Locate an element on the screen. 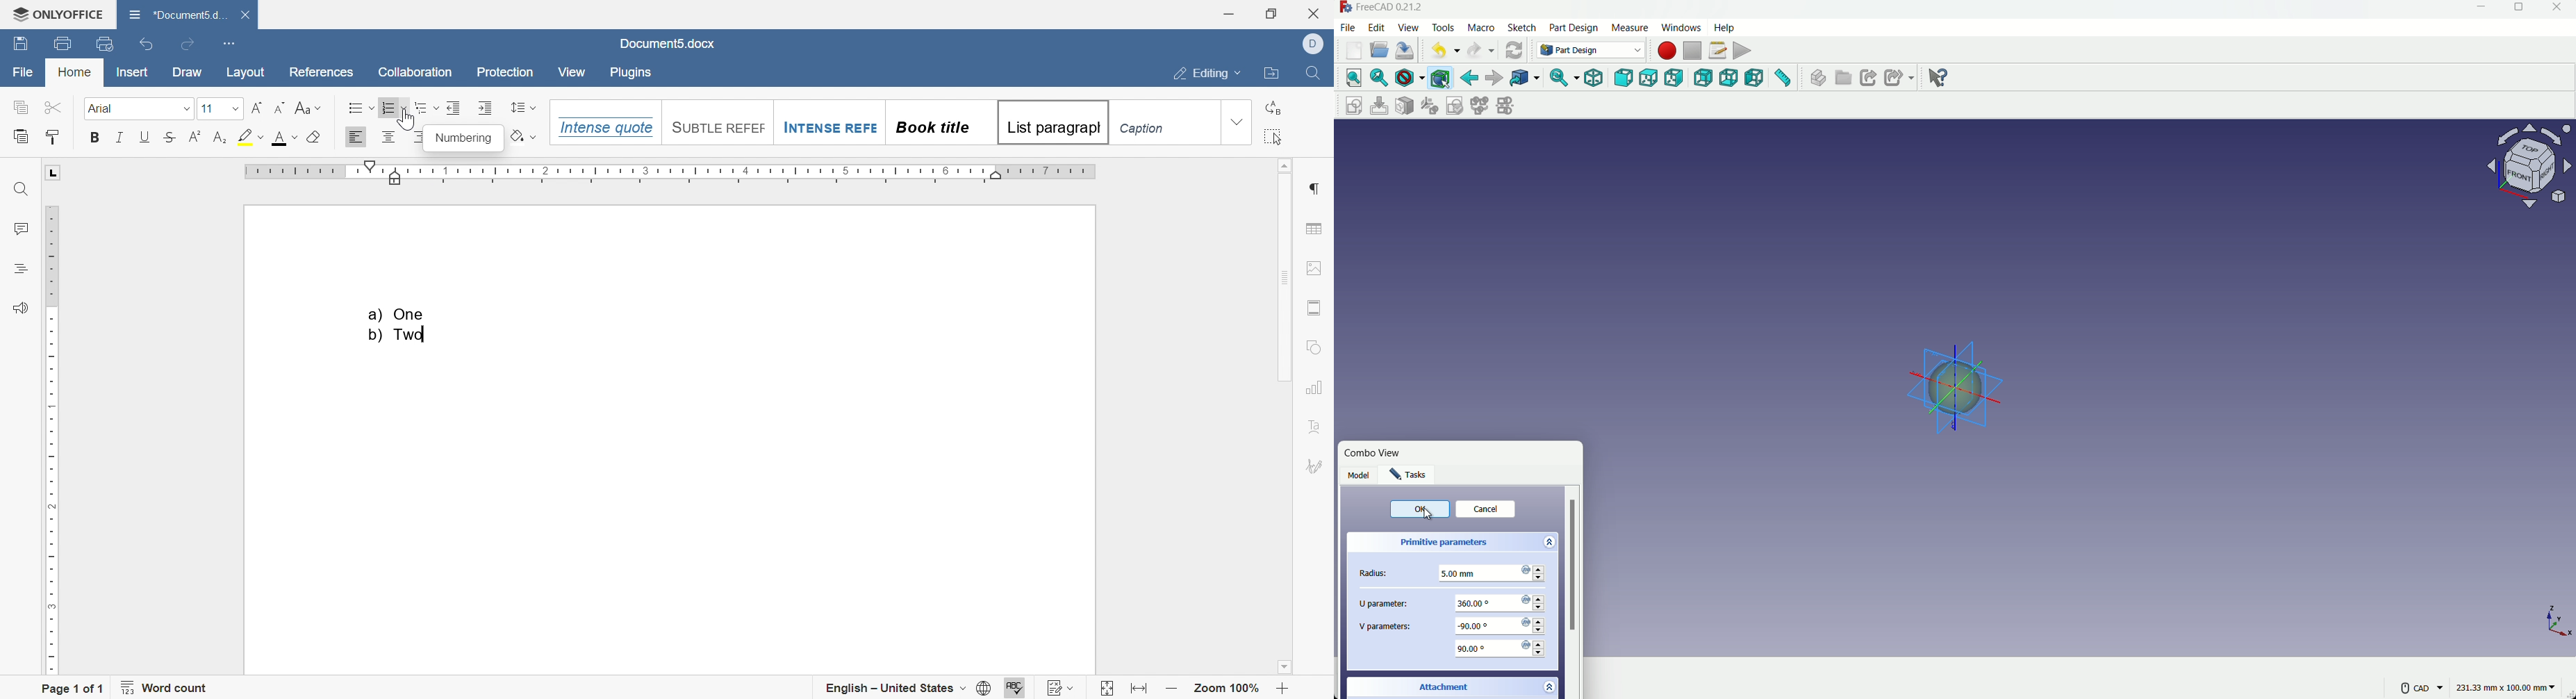  paragraph is located at coordinates (1312, 188).